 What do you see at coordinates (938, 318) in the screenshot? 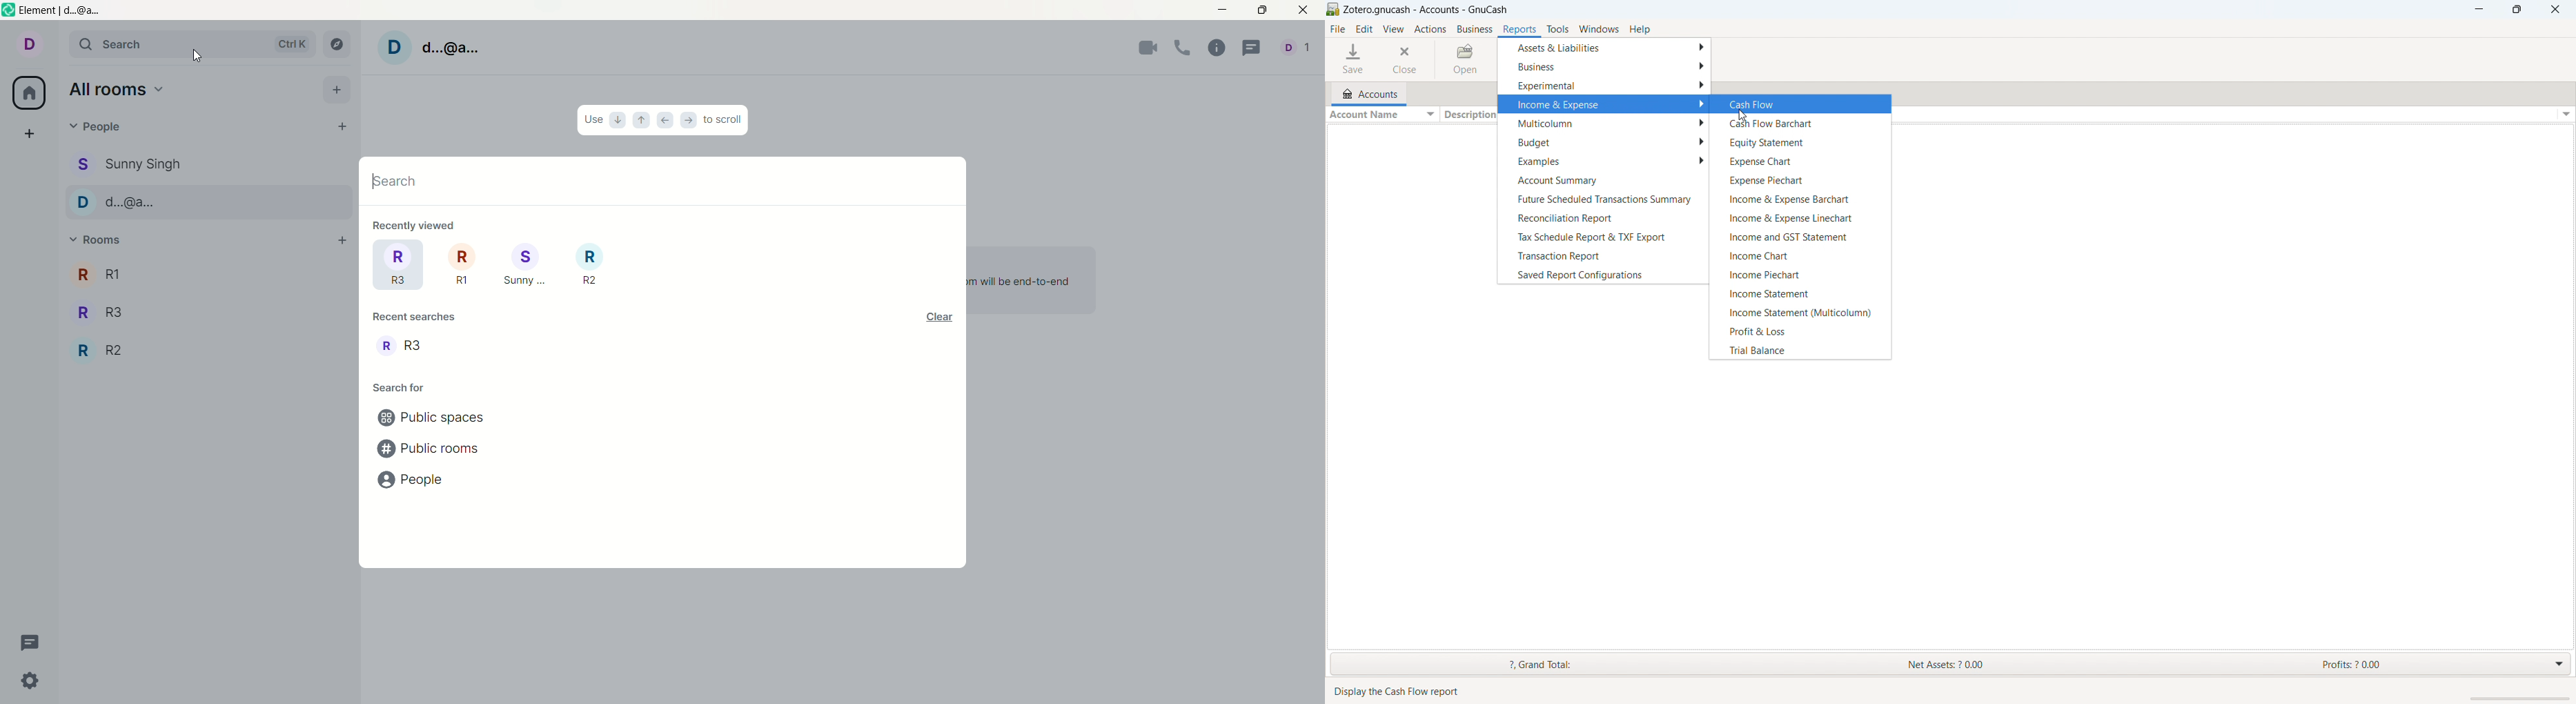
I see `clear` at bounding box center [938, 318].